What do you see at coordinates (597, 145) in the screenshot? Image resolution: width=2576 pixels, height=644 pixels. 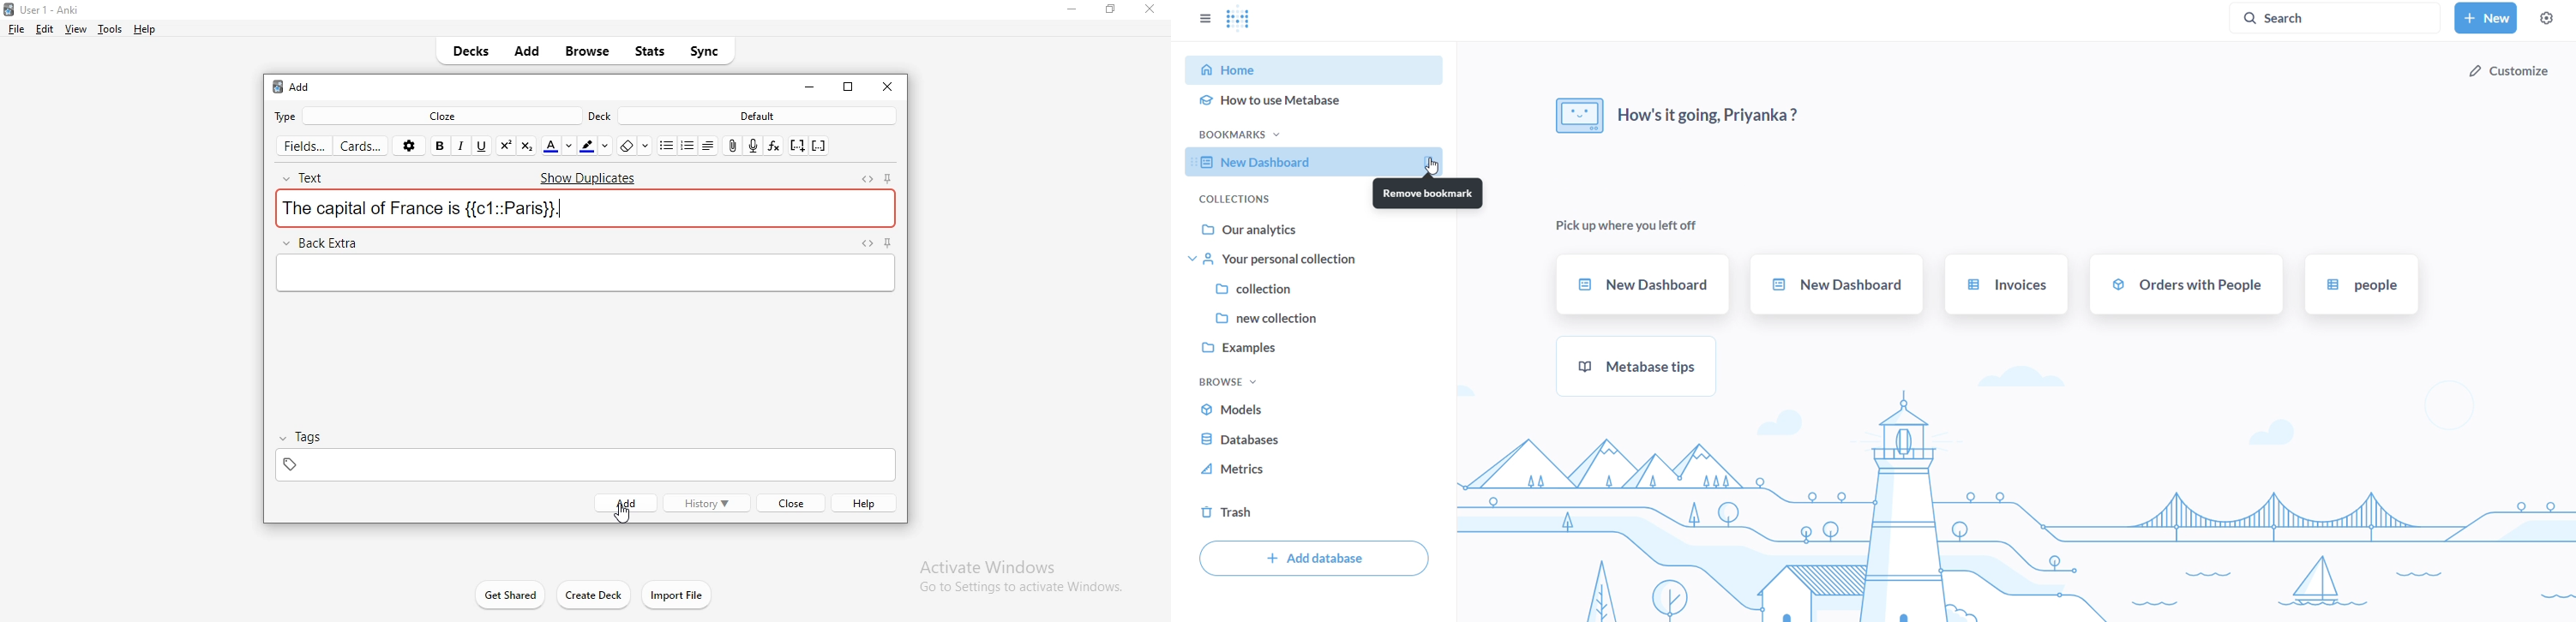 I see `font color` at bounding box center [597, 145].